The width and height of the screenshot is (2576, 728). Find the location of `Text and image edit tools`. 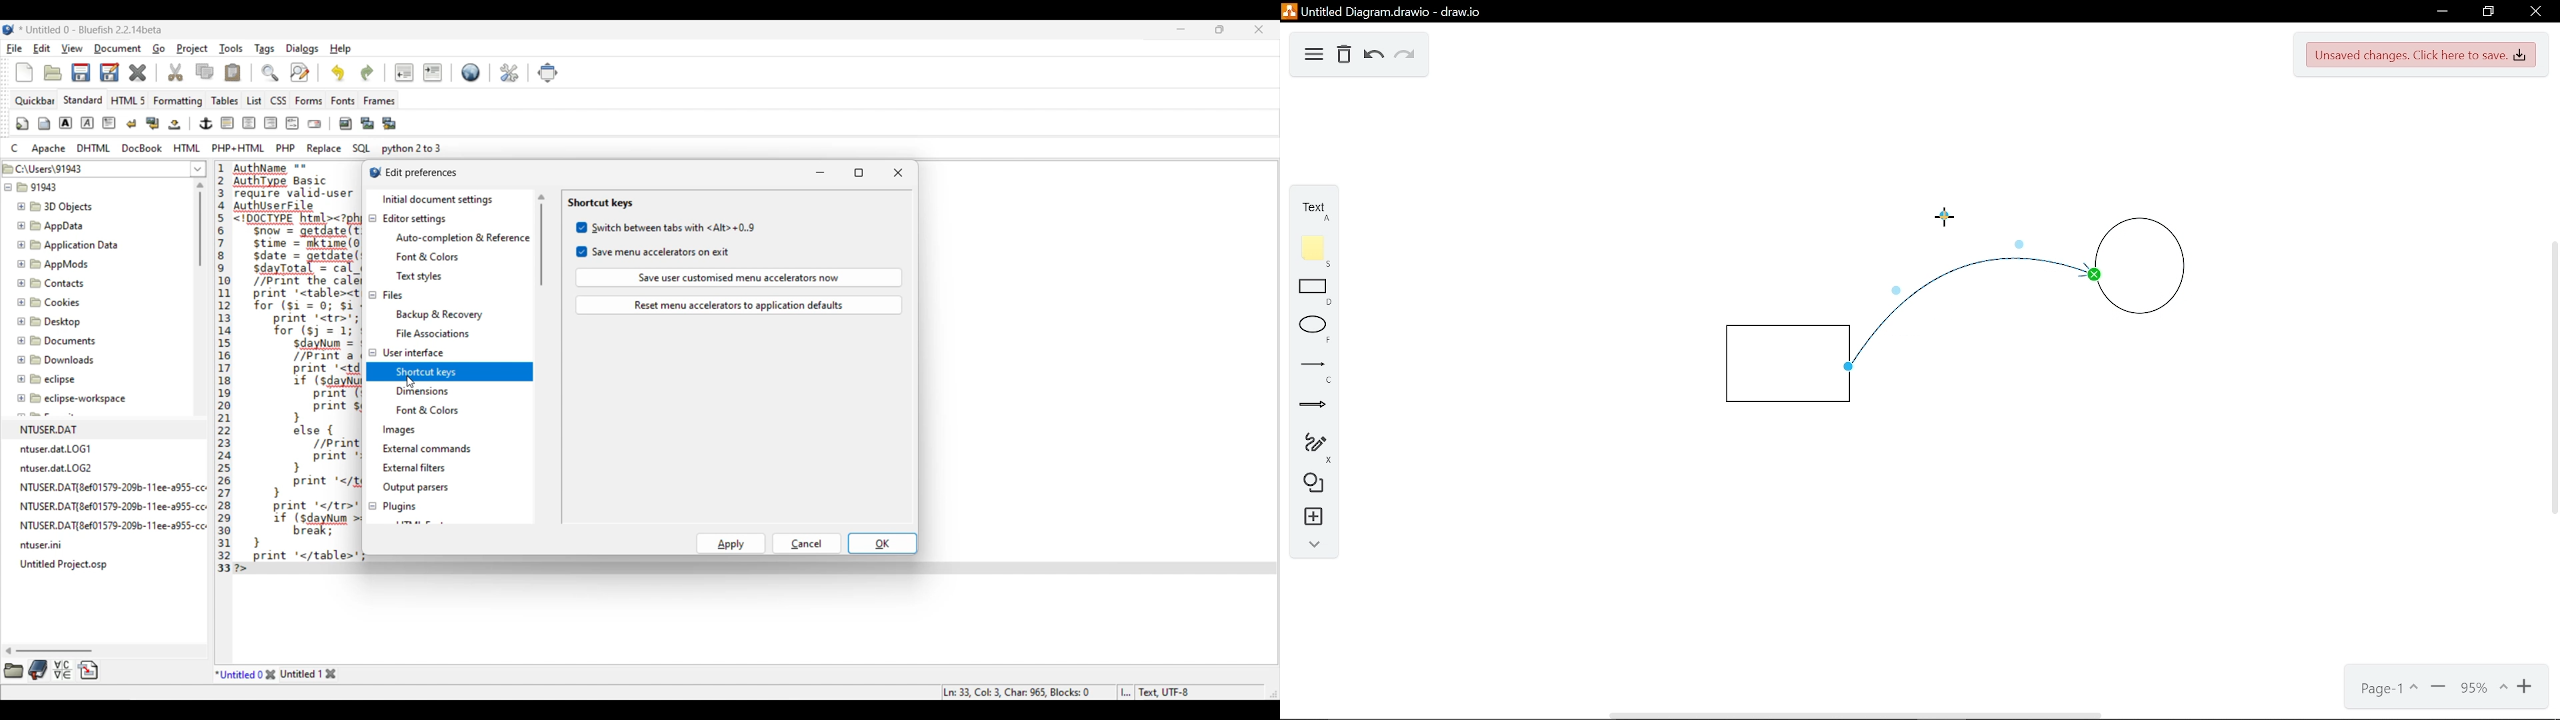

Text and image edit tools is located at coordinates (205, 124).